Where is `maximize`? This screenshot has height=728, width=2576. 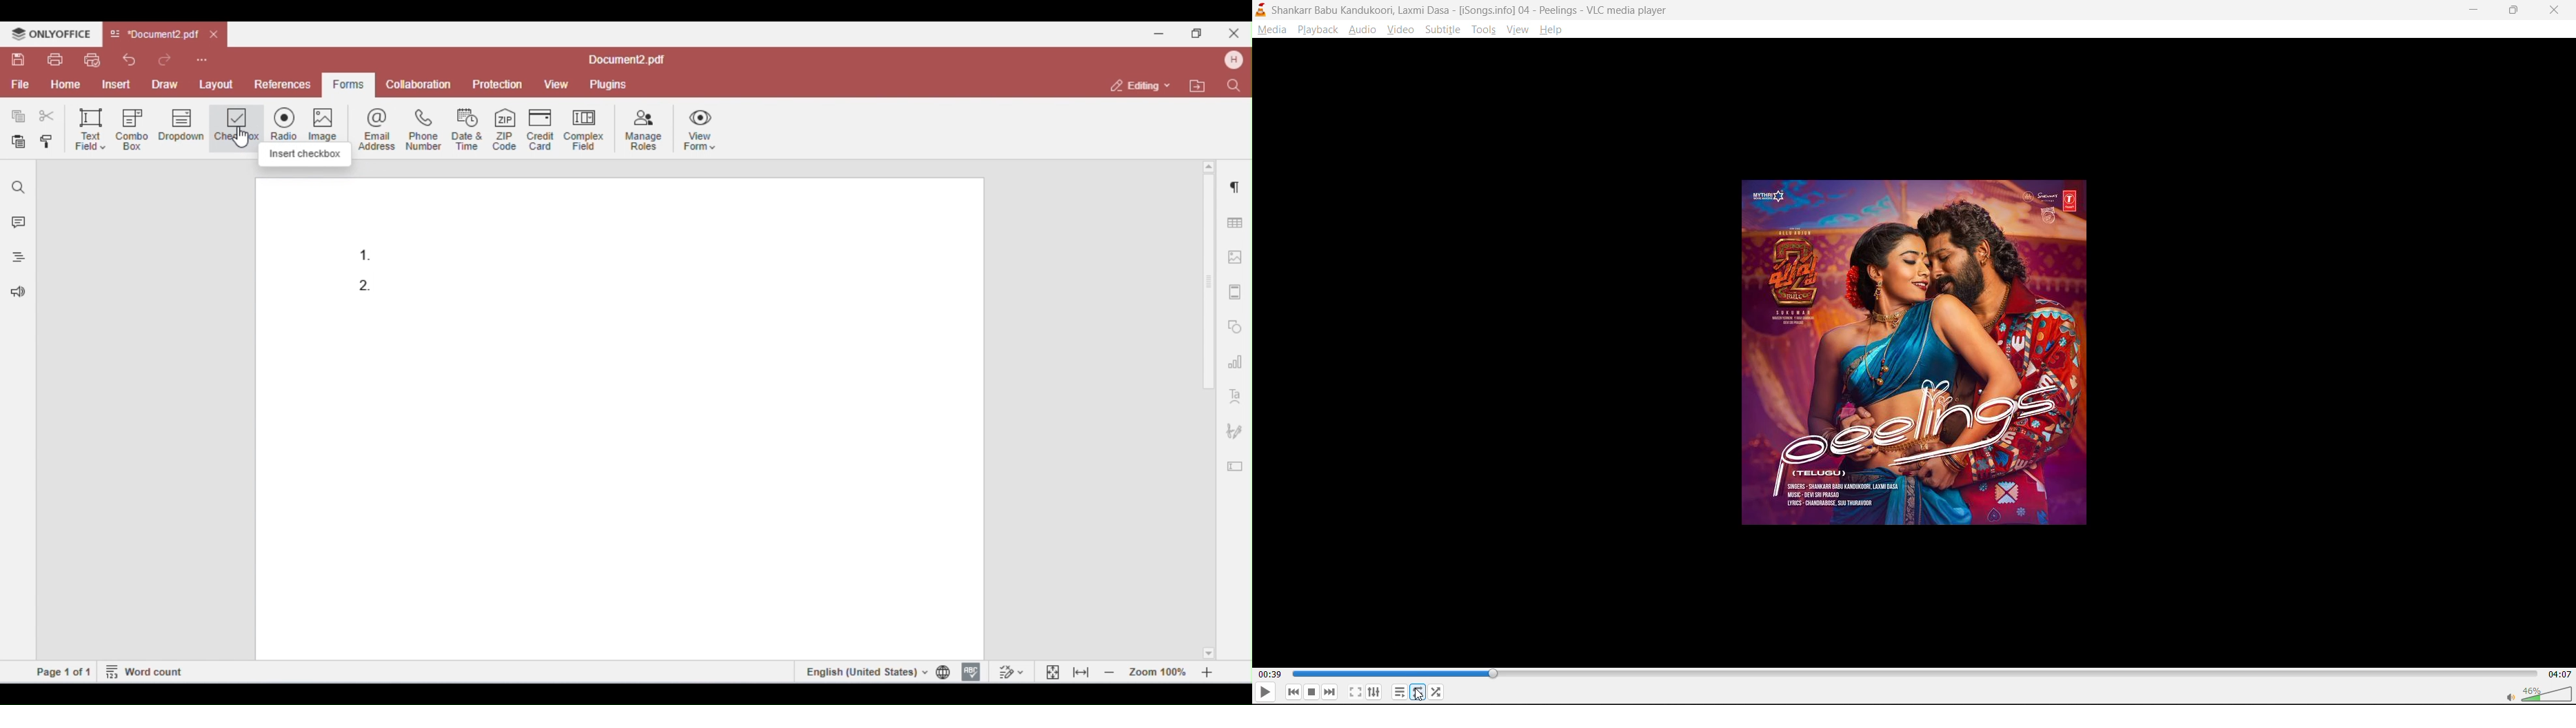
maximize is located at coordinates (2514, 12).